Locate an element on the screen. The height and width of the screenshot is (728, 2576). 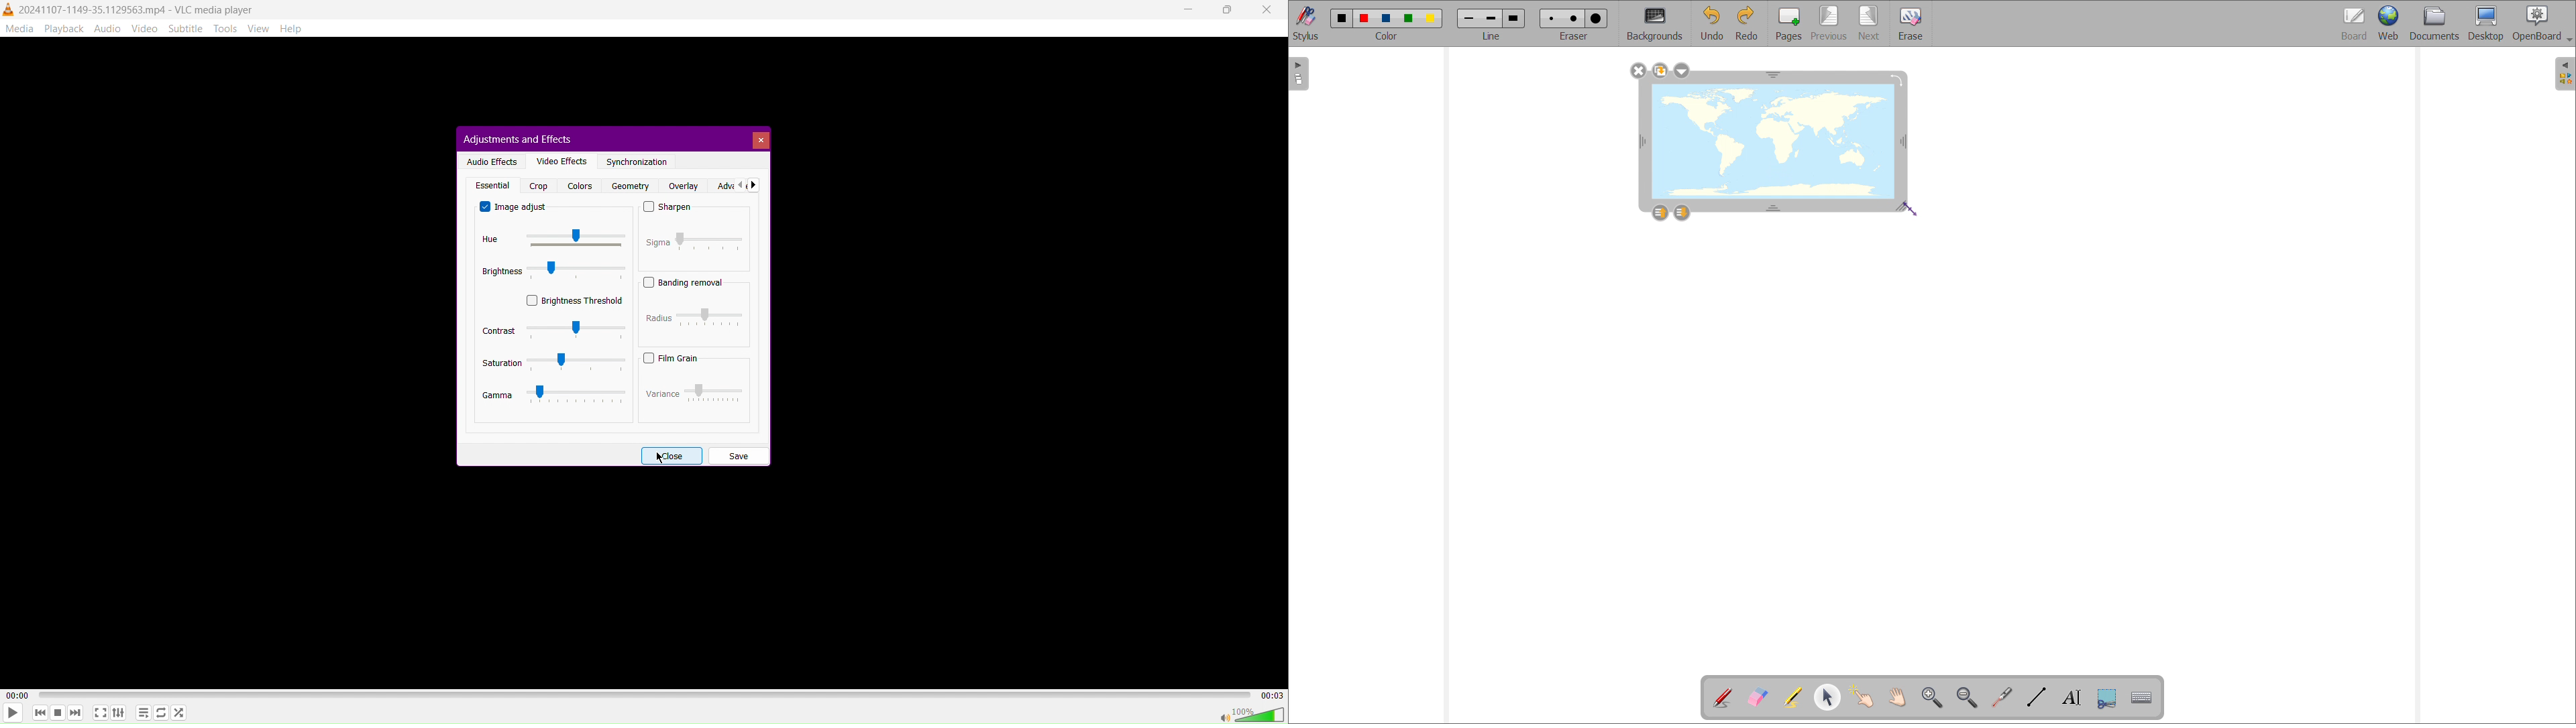
Subtitle is located at coordinates (186, 28).